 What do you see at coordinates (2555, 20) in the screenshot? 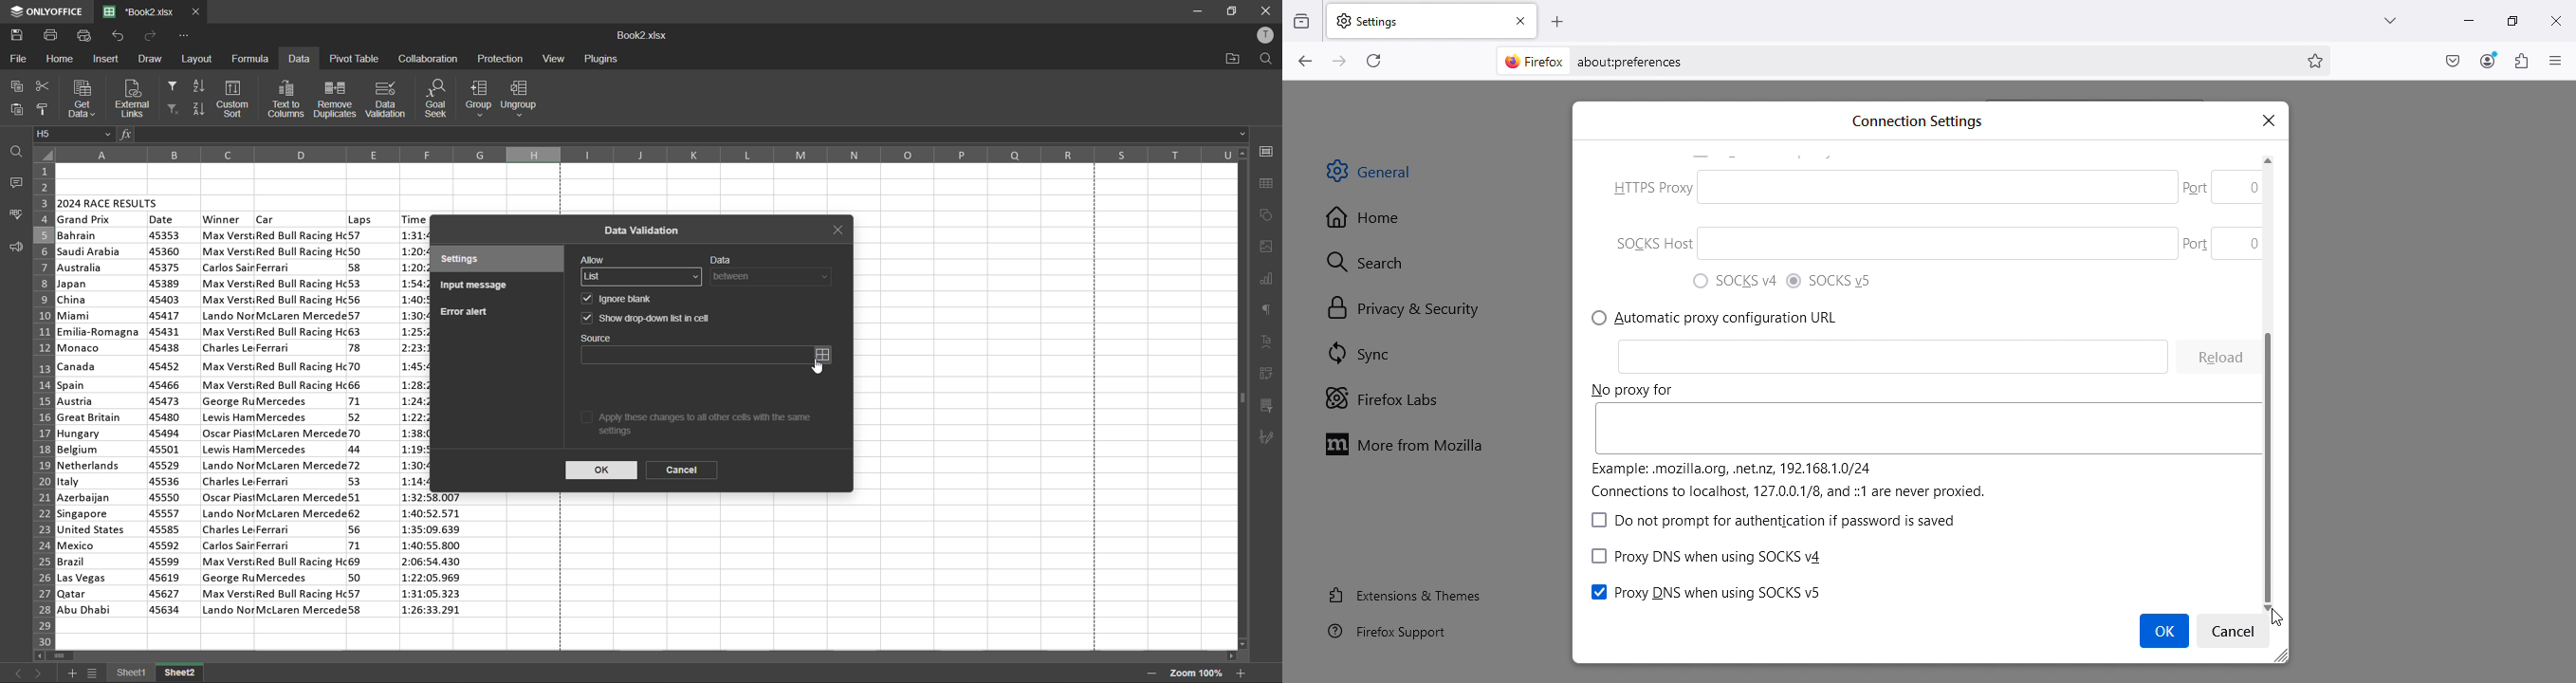
I see `Close` at bounding box center [2555, 20].